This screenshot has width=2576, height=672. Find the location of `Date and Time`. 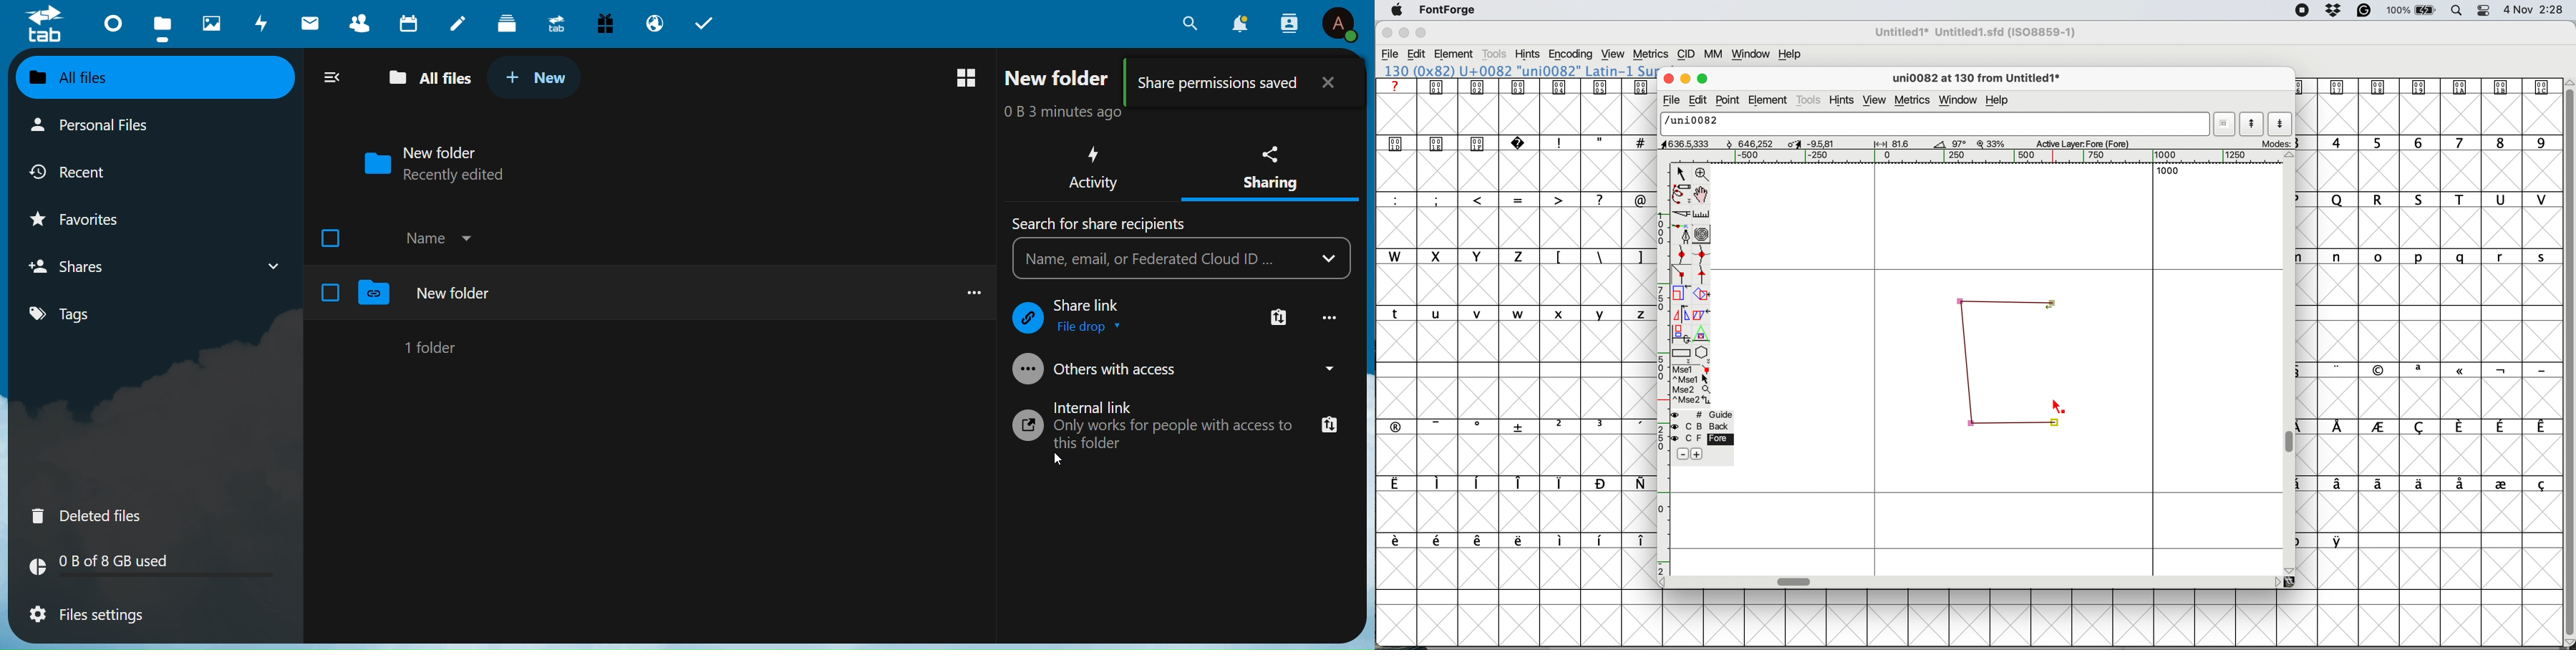

Date and Time is located at coordinates (2538, 10).